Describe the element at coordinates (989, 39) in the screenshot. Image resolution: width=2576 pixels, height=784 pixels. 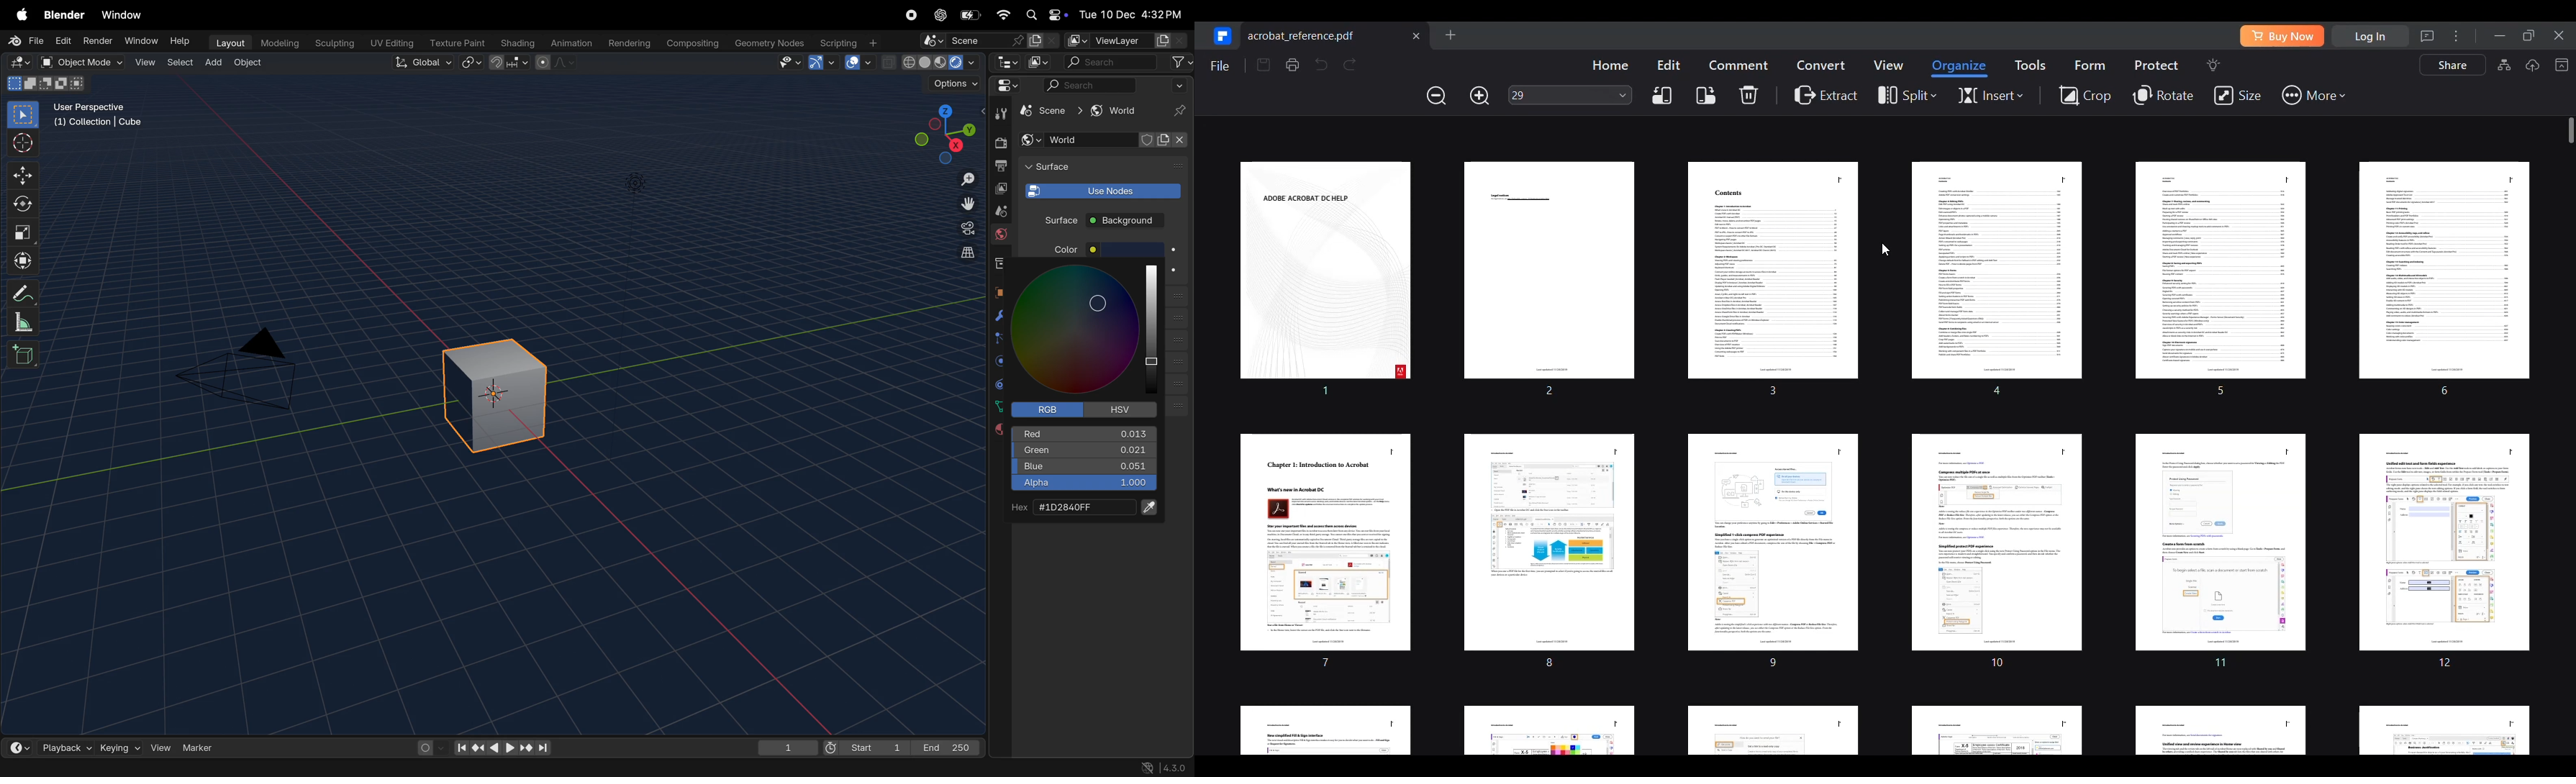
I see `scene` at that location.